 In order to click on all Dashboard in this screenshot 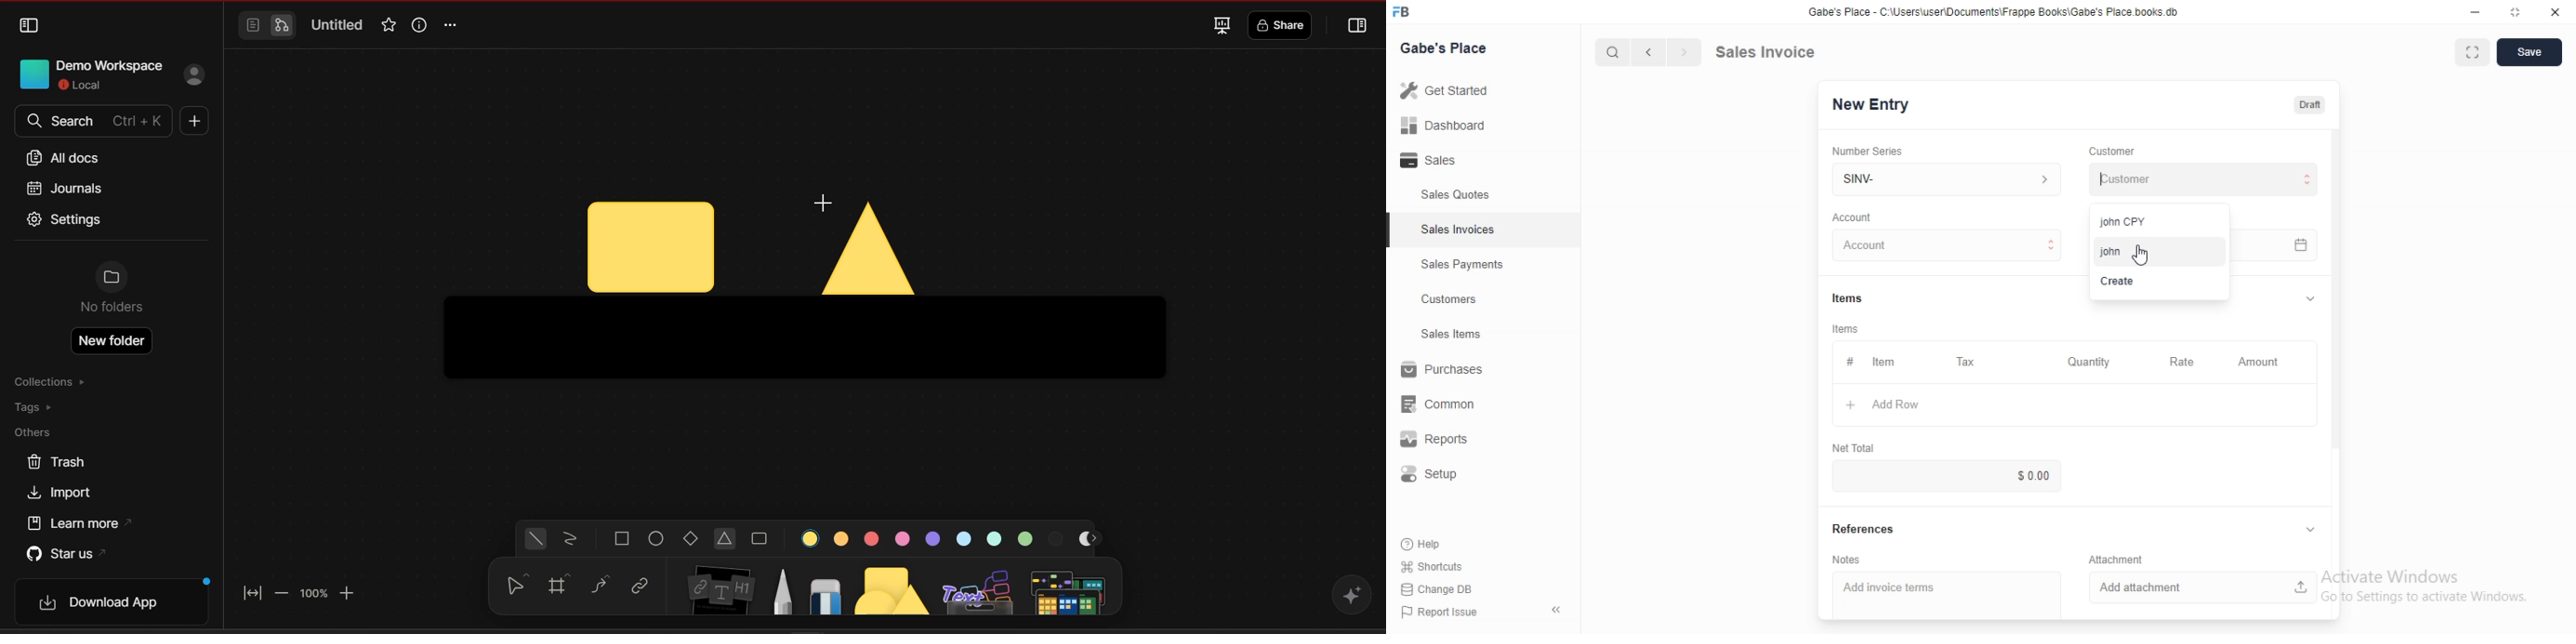, I will do `click(1450, 131)`.